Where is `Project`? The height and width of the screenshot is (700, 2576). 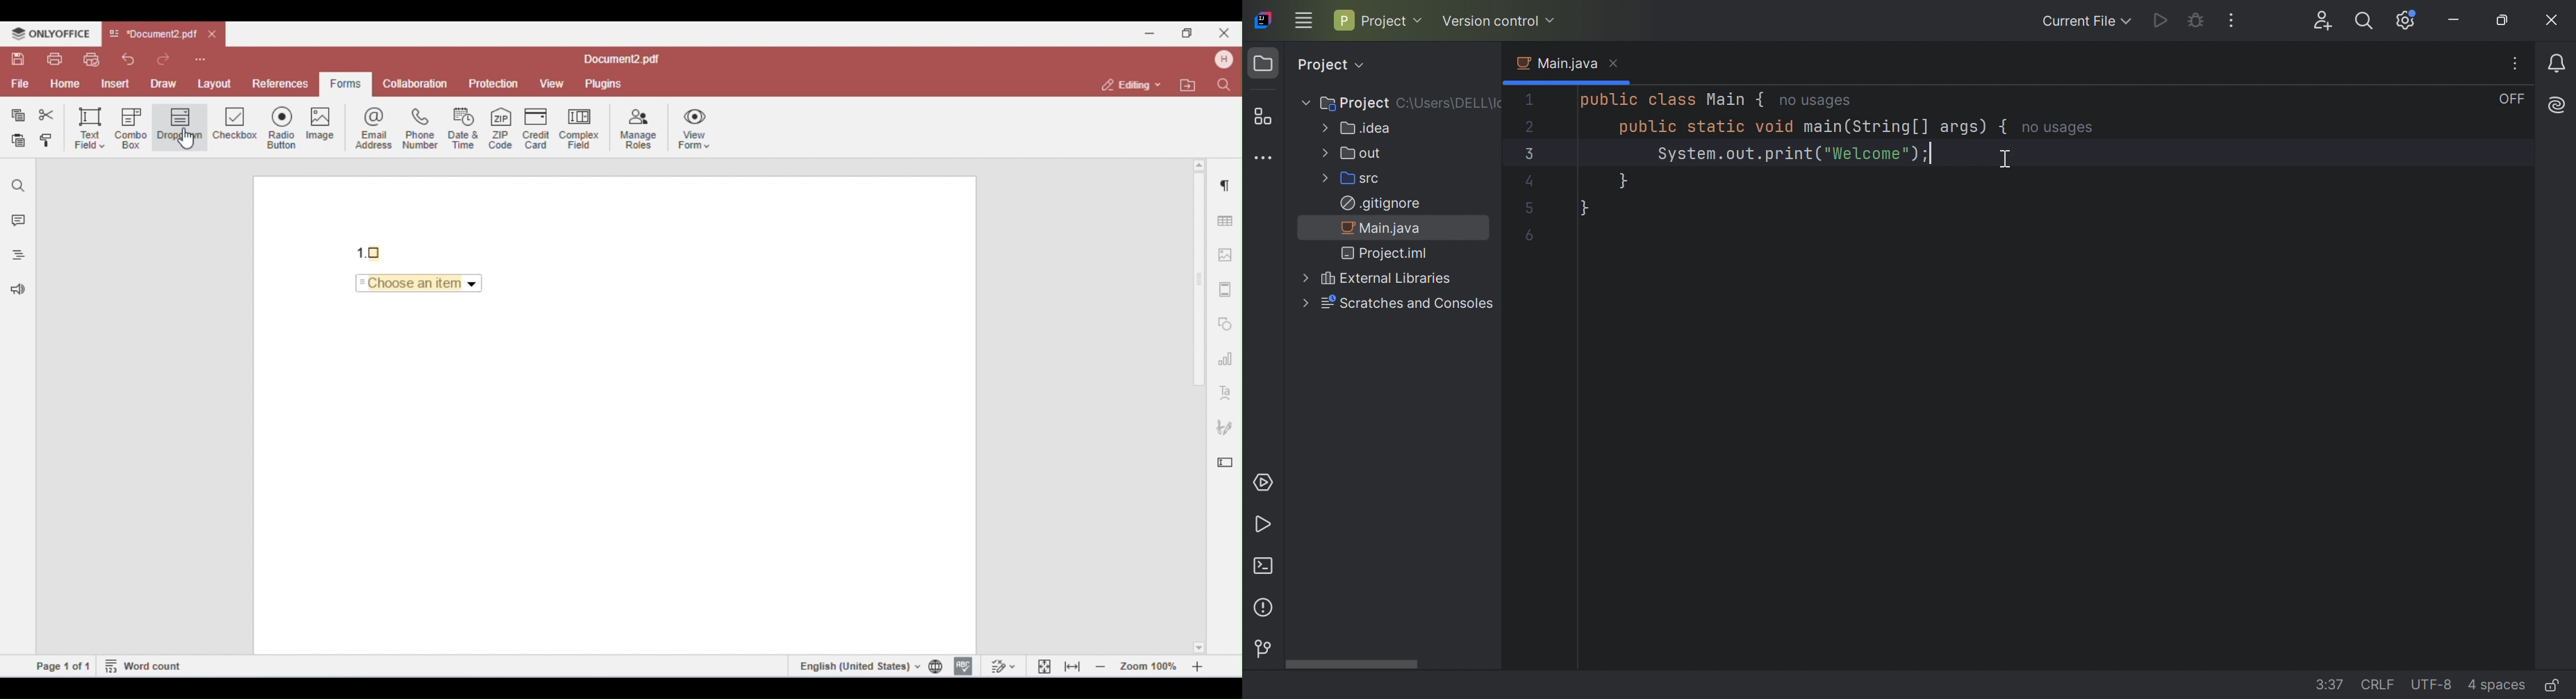 Project is located at coordinates (1346, 101).